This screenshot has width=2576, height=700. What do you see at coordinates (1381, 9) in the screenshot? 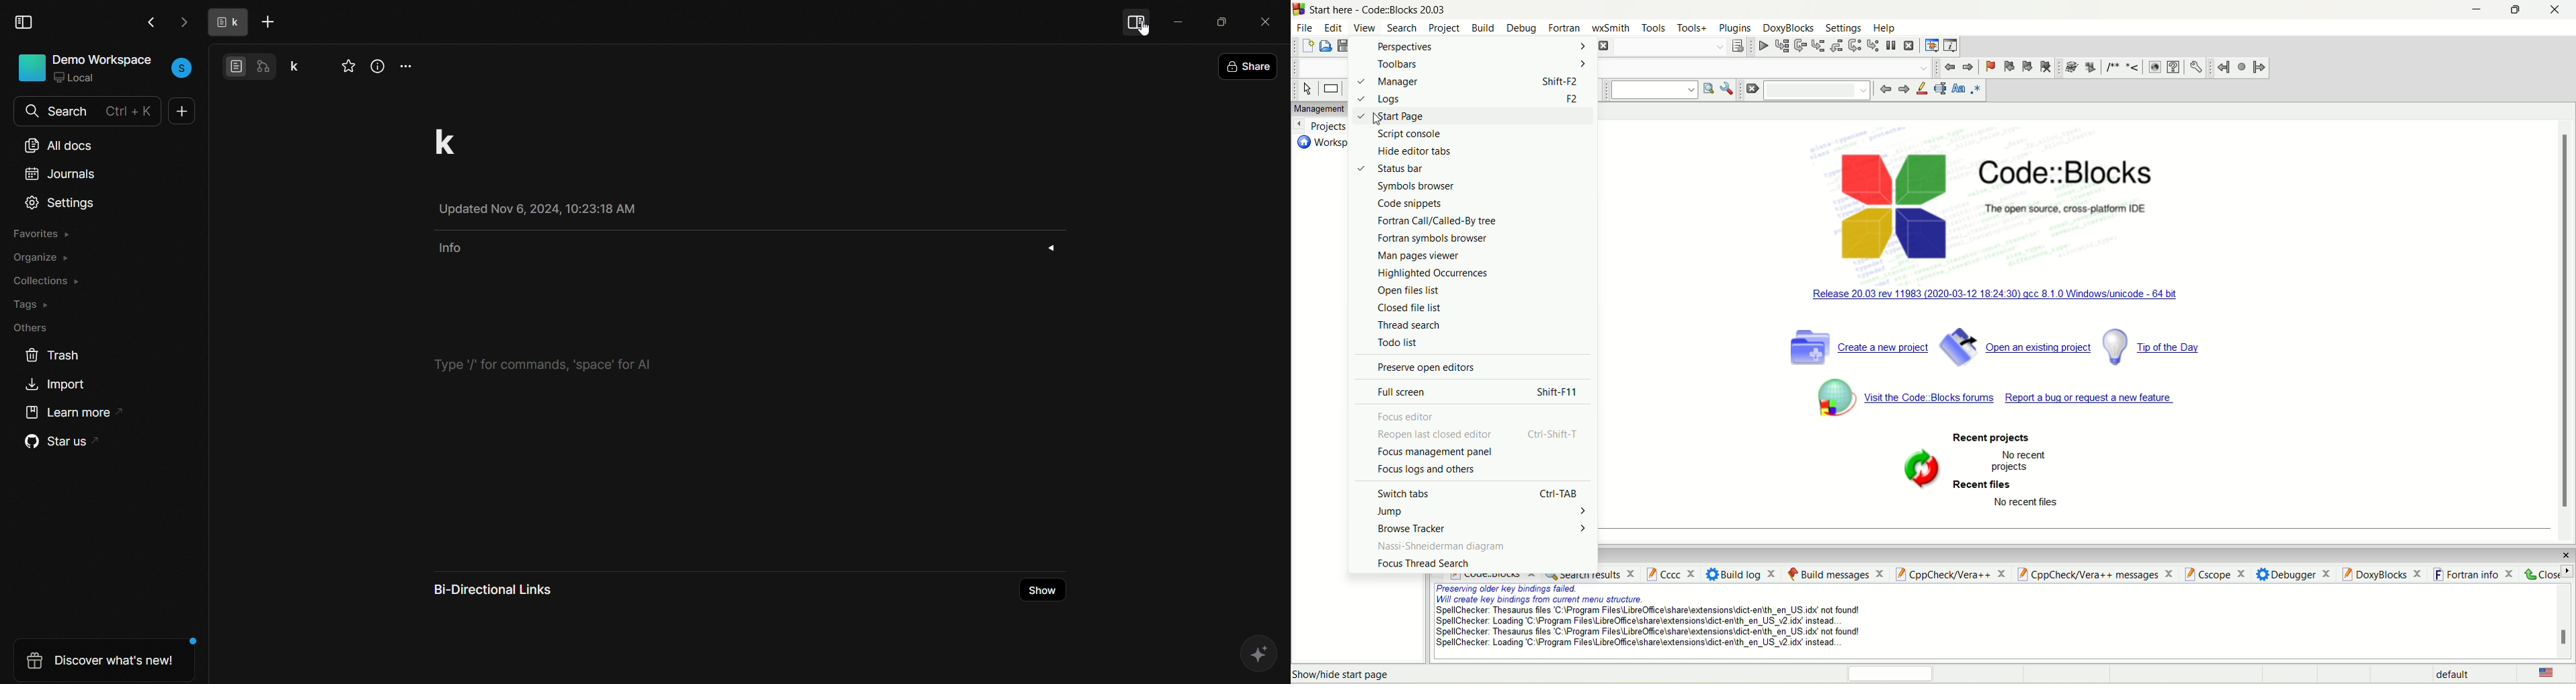
I see `Start here - code::block 20.03` at bounding box center [1381, 9].